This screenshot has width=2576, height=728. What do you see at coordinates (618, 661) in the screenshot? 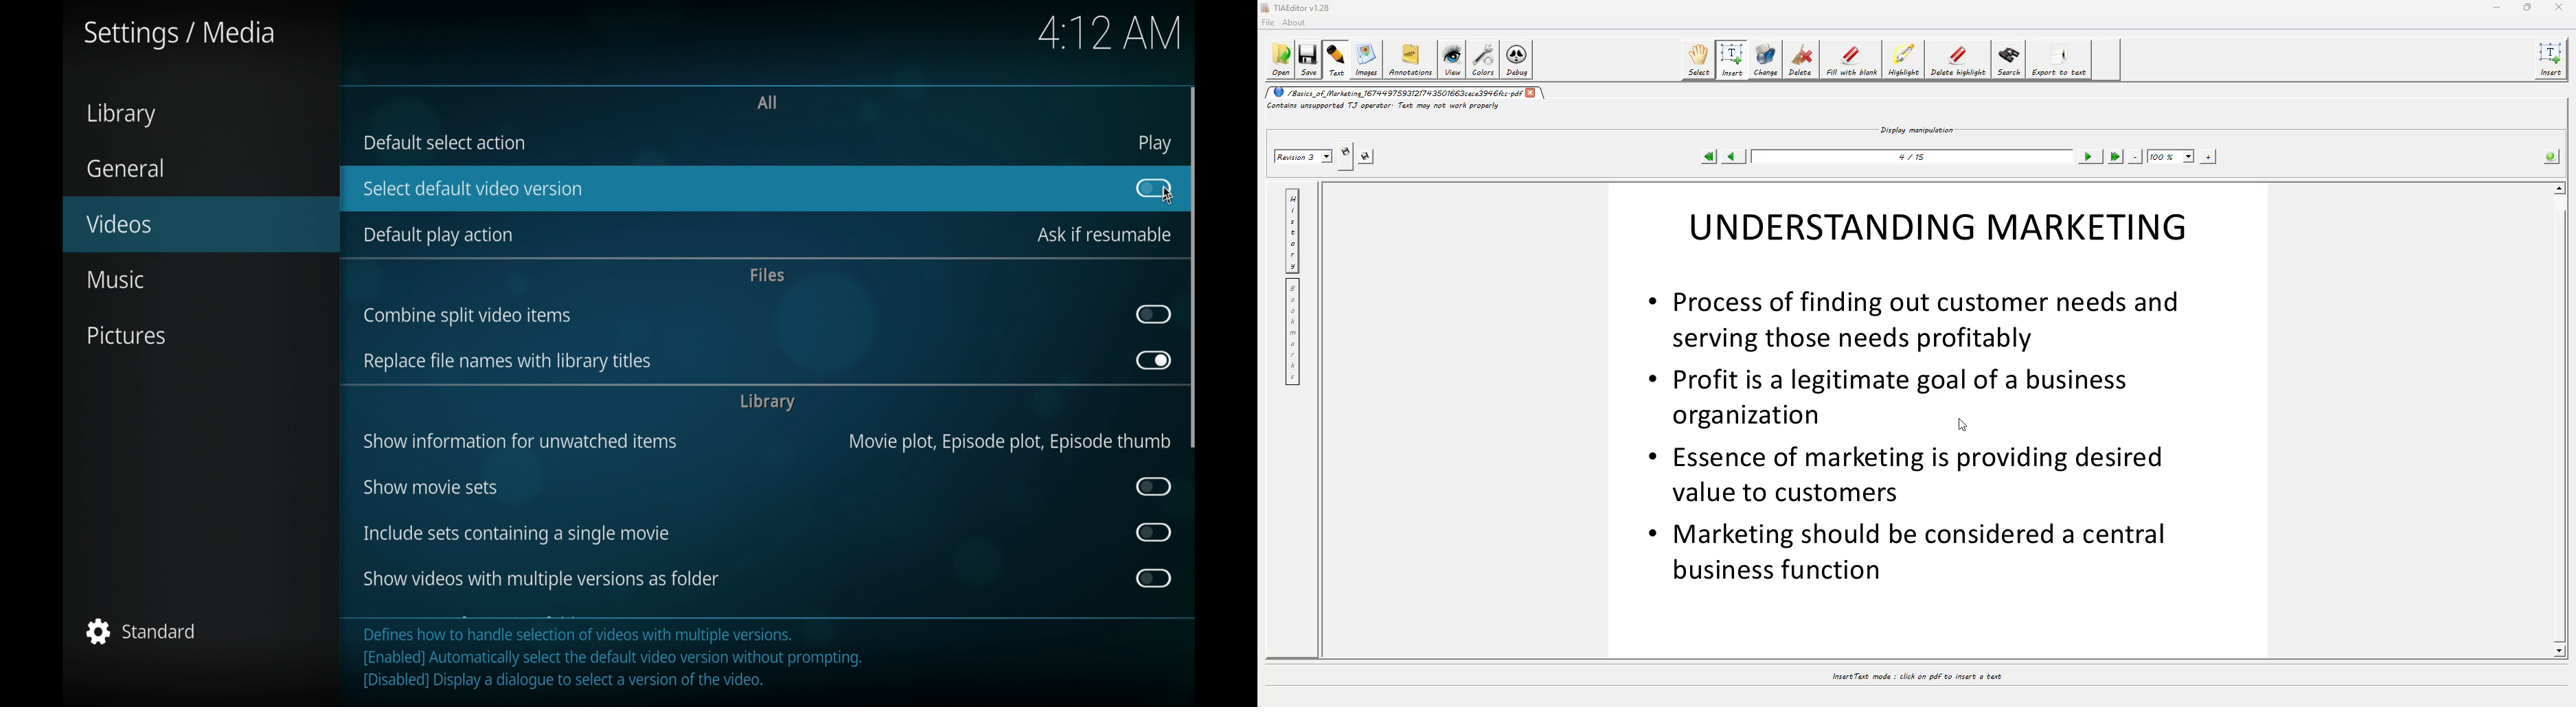
I see `Defines how to handle selection of videos with multiple versions.
[Enabled] Automatically select the default video version without prompting.
[Disabled] Display a dialogue to select a version of the video.` at bounding box center [618, 661].